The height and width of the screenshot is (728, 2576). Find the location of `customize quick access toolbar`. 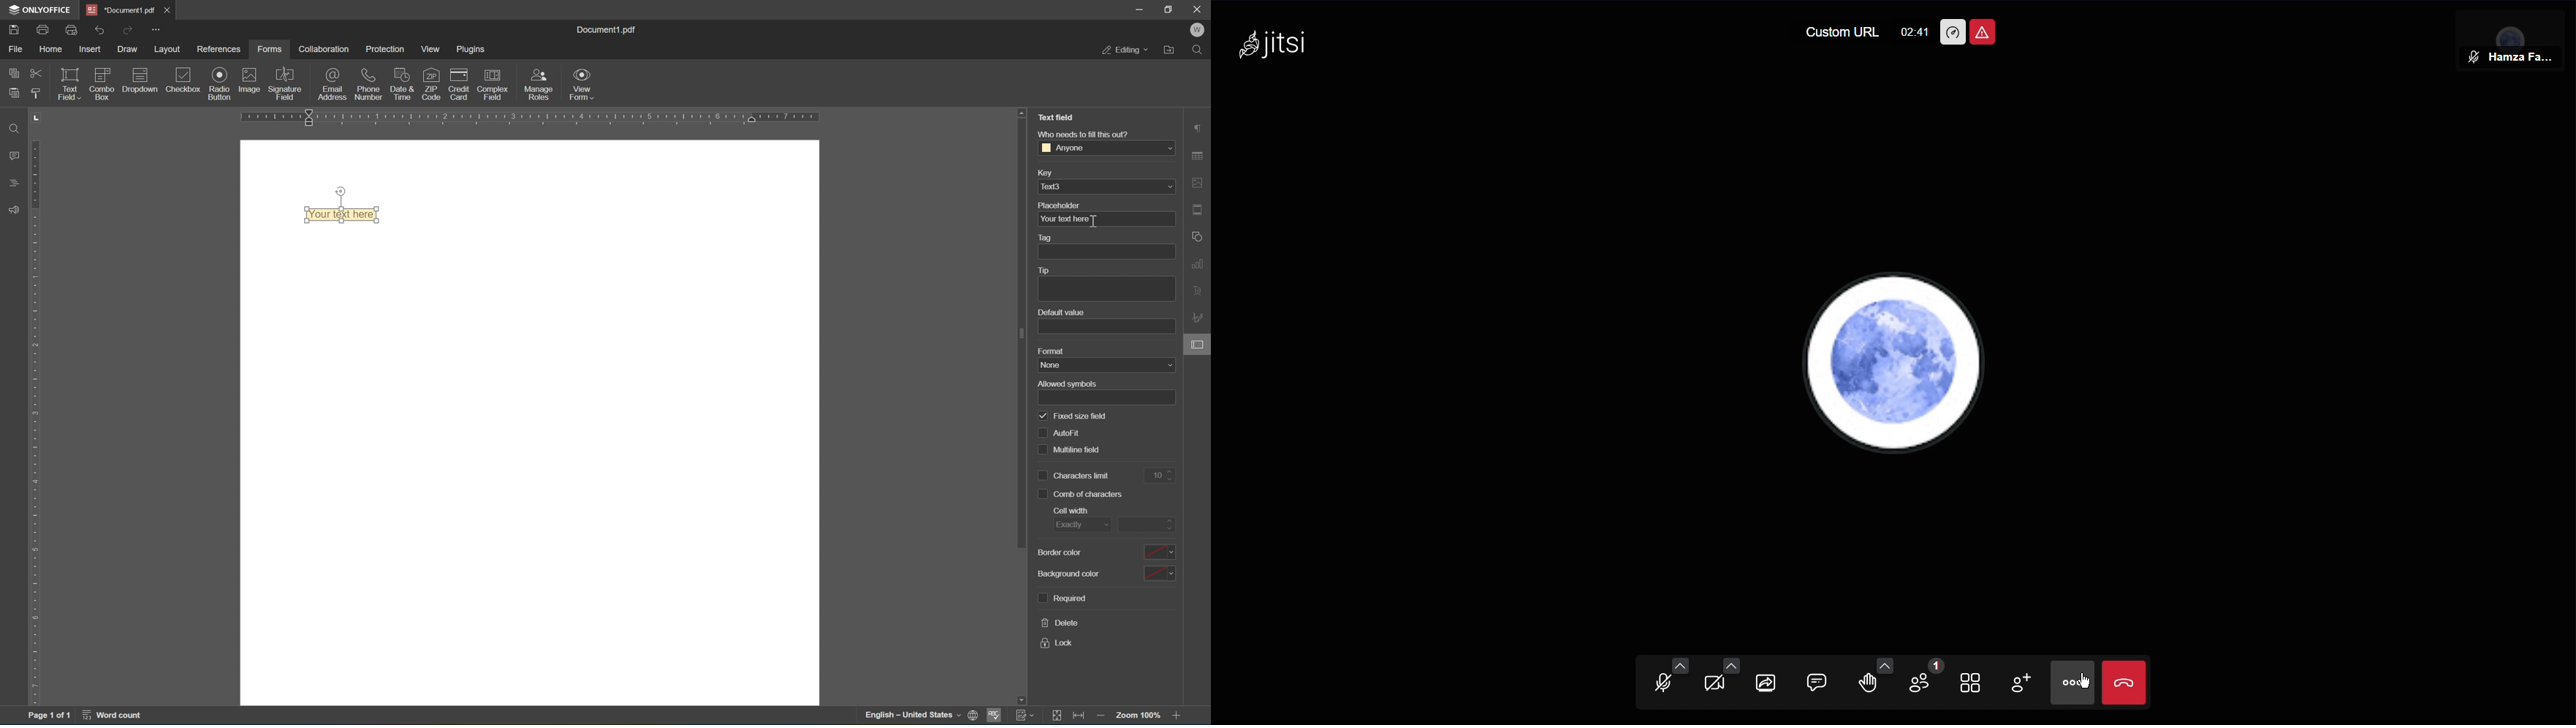

customize quick access toolbar is located at coordinates (157, 29).